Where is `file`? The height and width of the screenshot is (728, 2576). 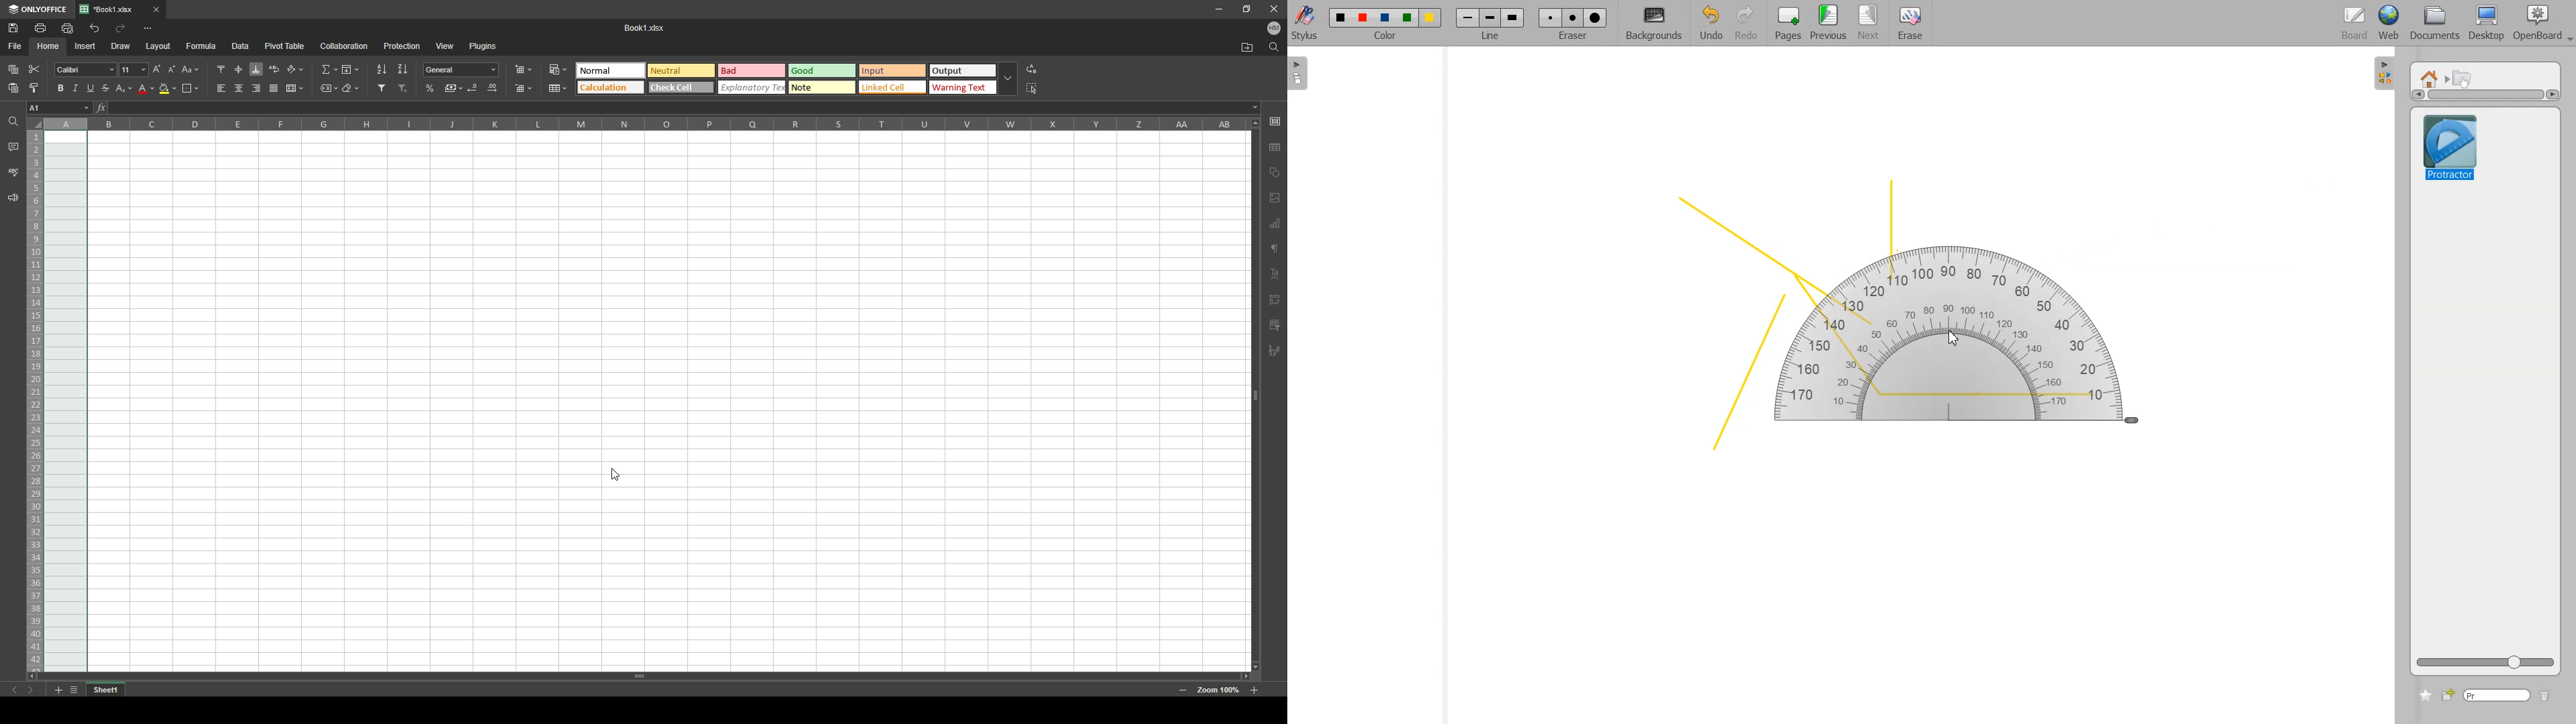
file is located at coordinates (15, 45).